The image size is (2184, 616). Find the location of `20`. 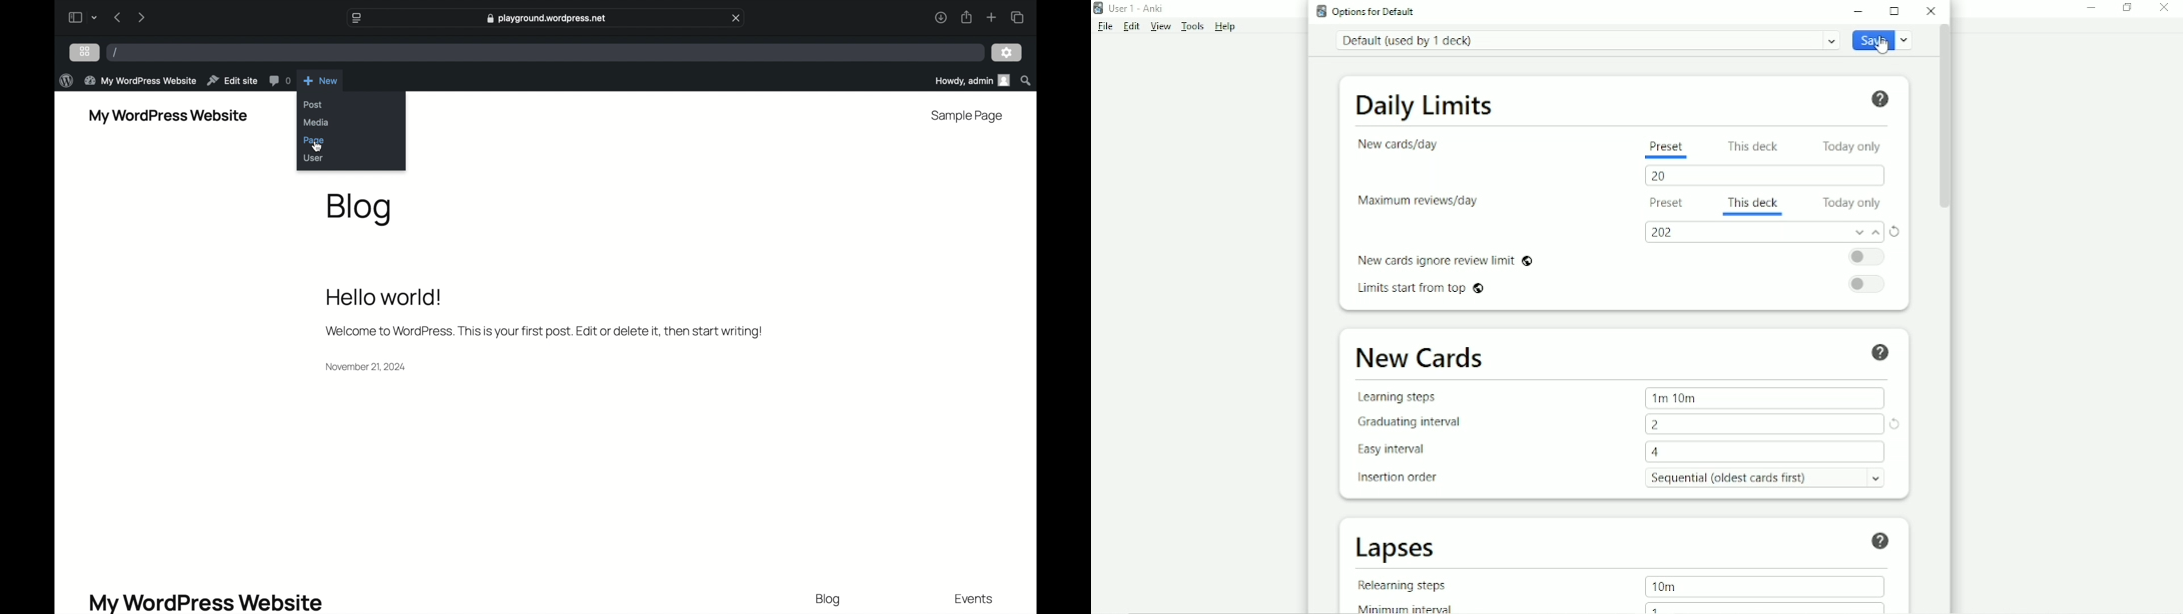

20 is located at coordinates (1664, 176).